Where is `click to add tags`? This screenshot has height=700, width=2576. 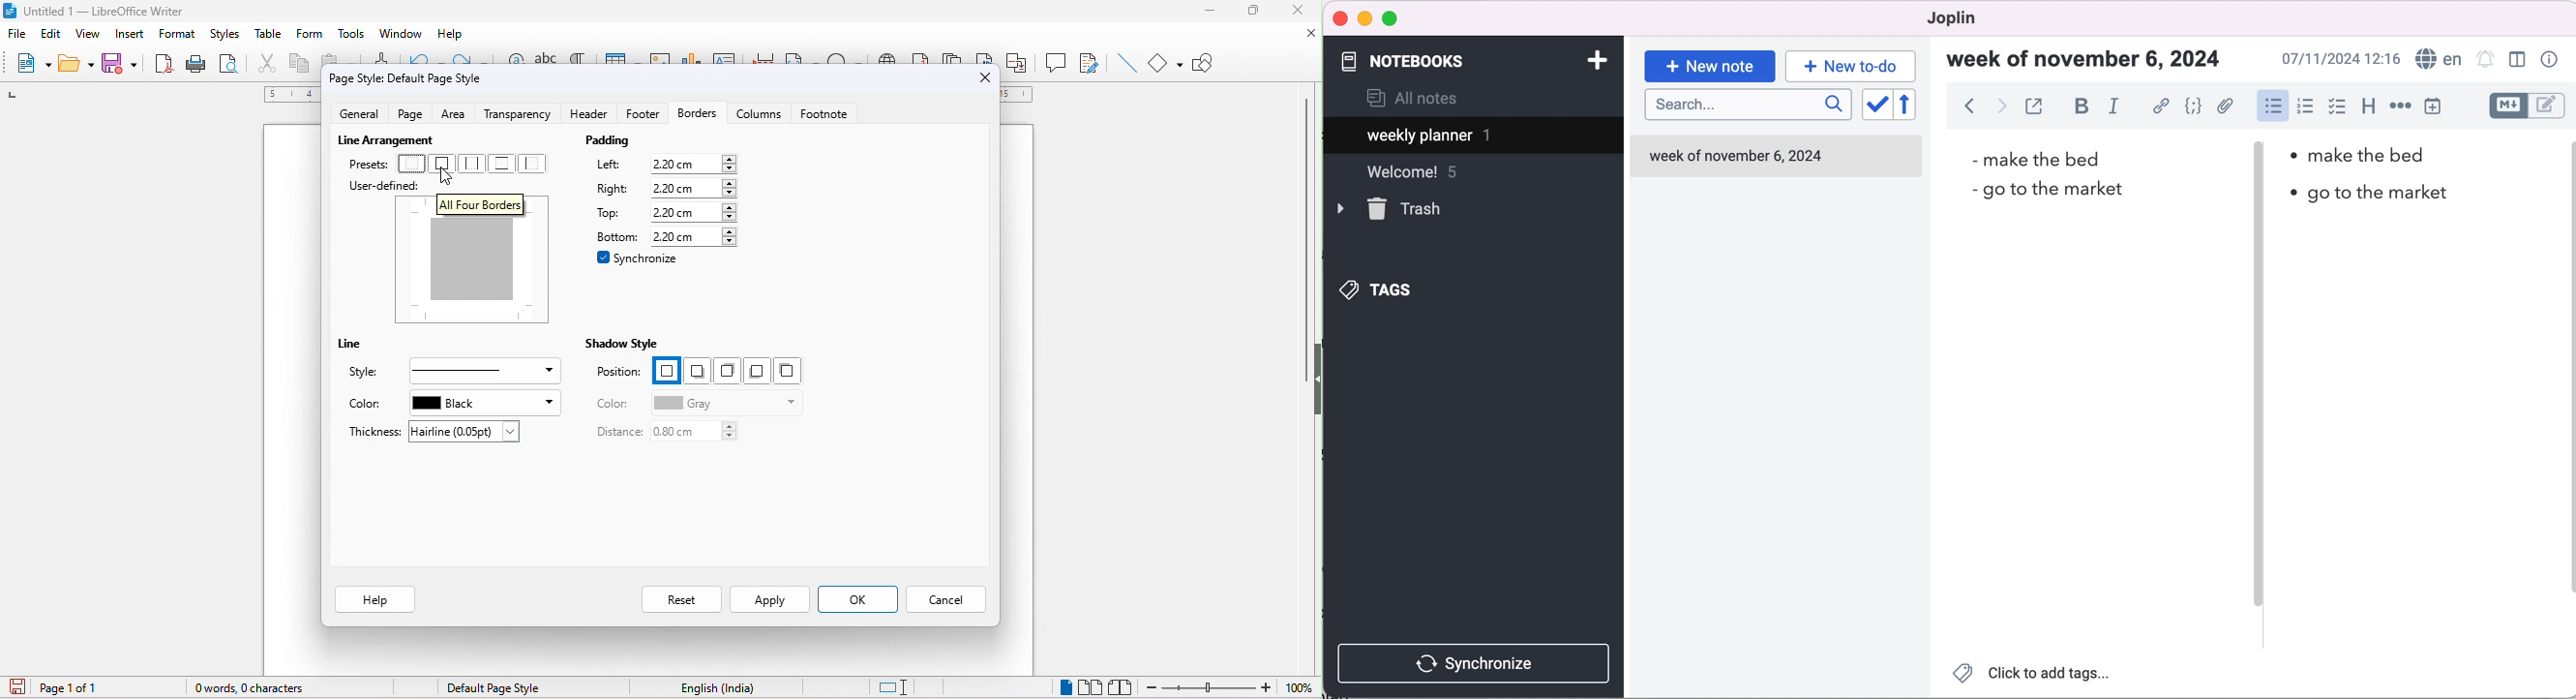
click to add tags is located at coordinates (2041, 676).